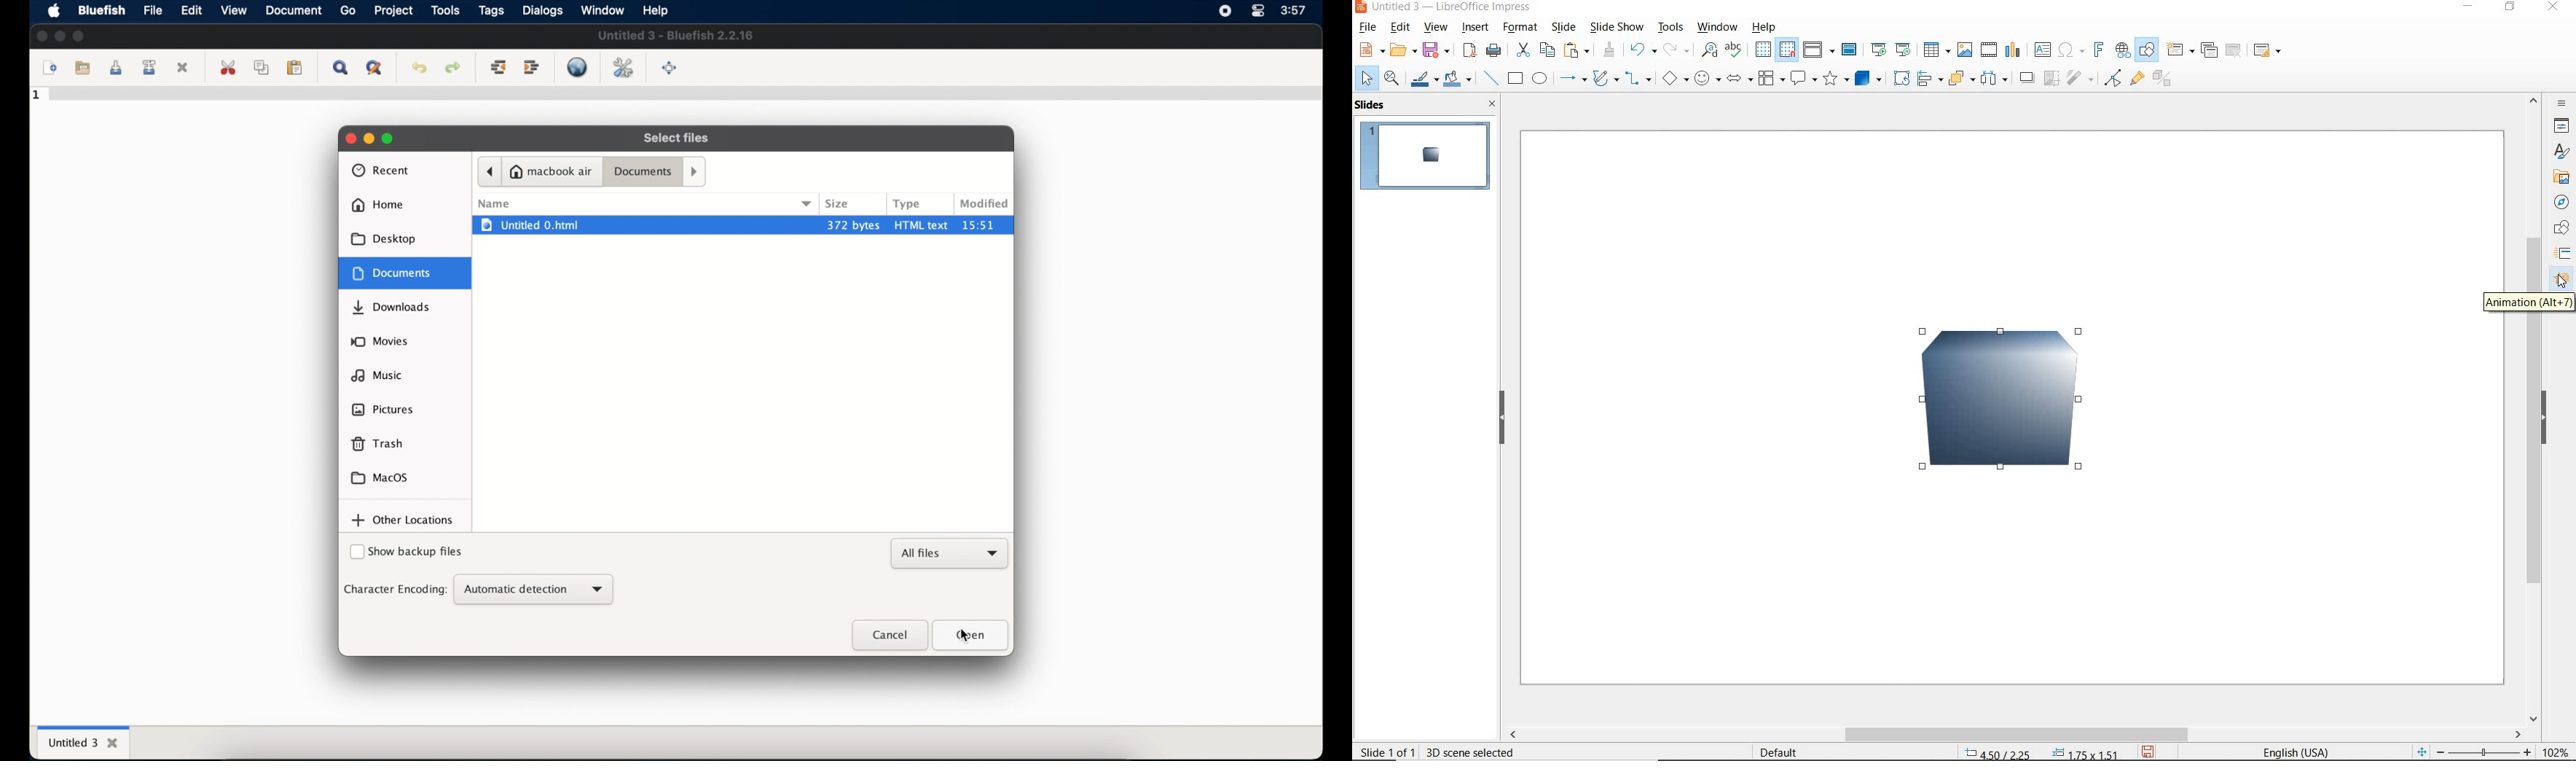 This screenshot has width=2576, height=784. What do you see at coordinates (1995, 79) in the screenshot?
I see `3 objects to distribute` at bounding box center [1995, 79].